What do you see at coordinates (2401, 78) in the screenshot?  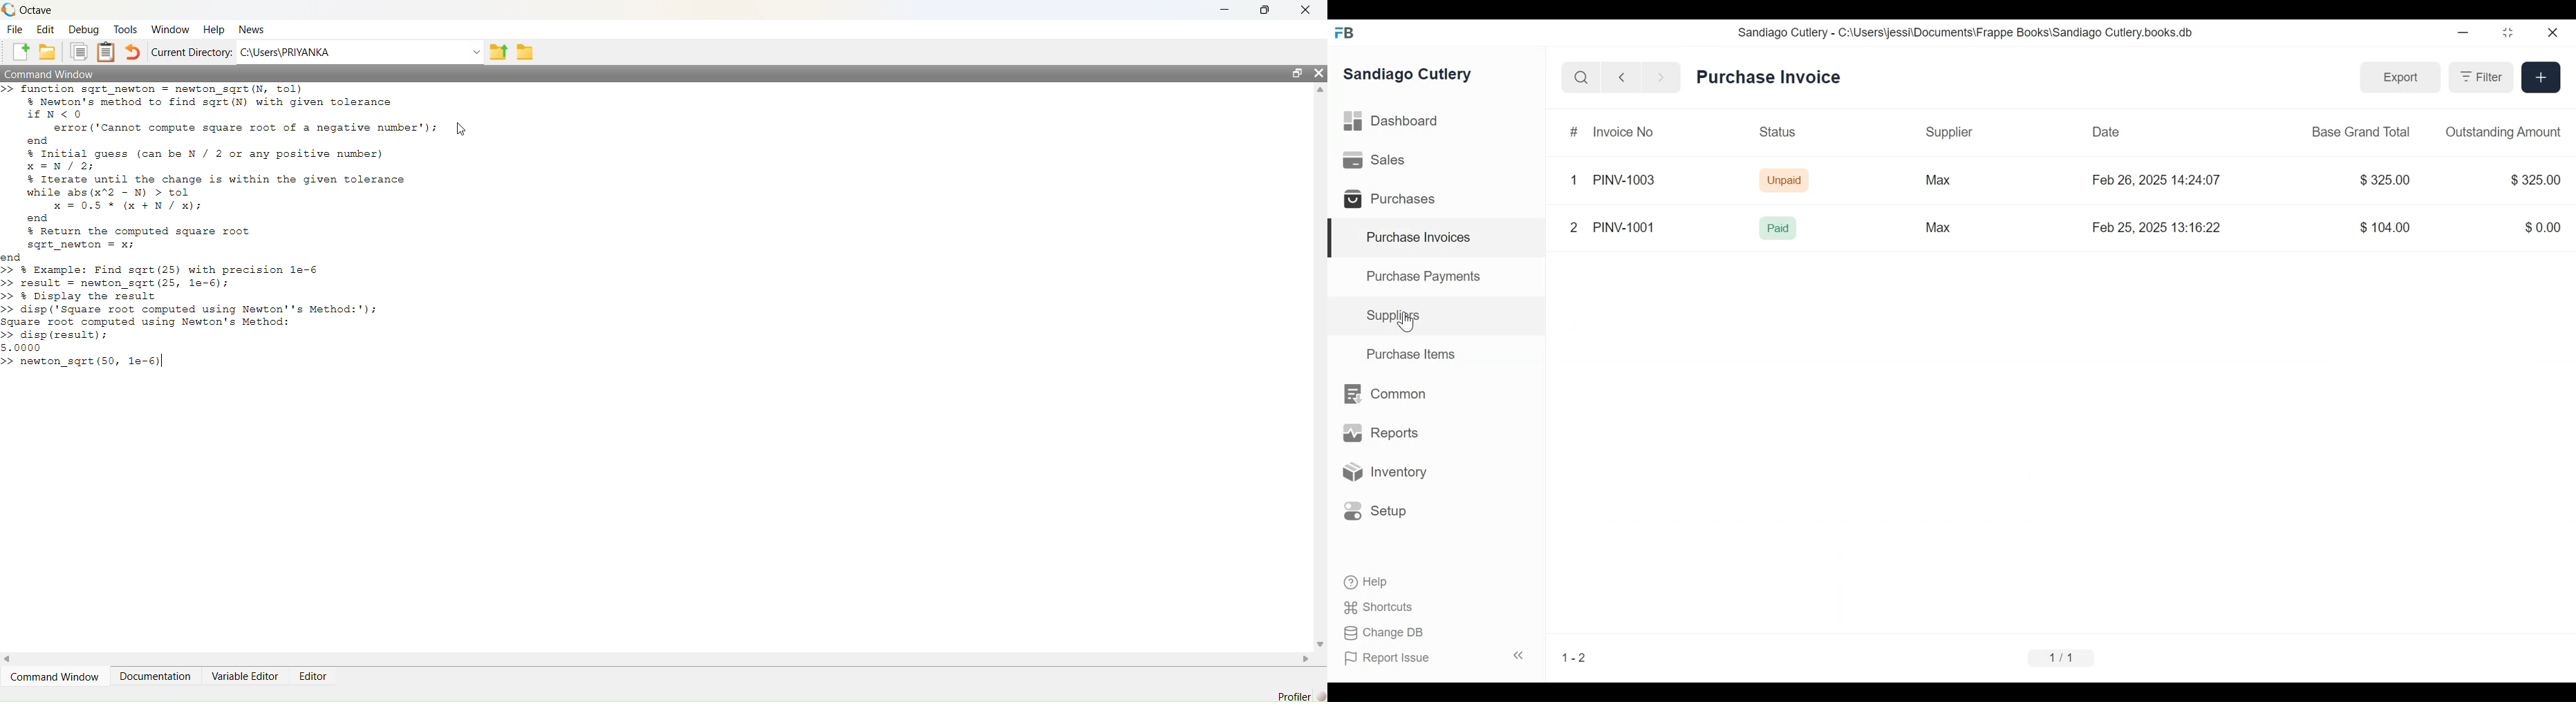 I see `Export` at bounding box center [2401, 78].